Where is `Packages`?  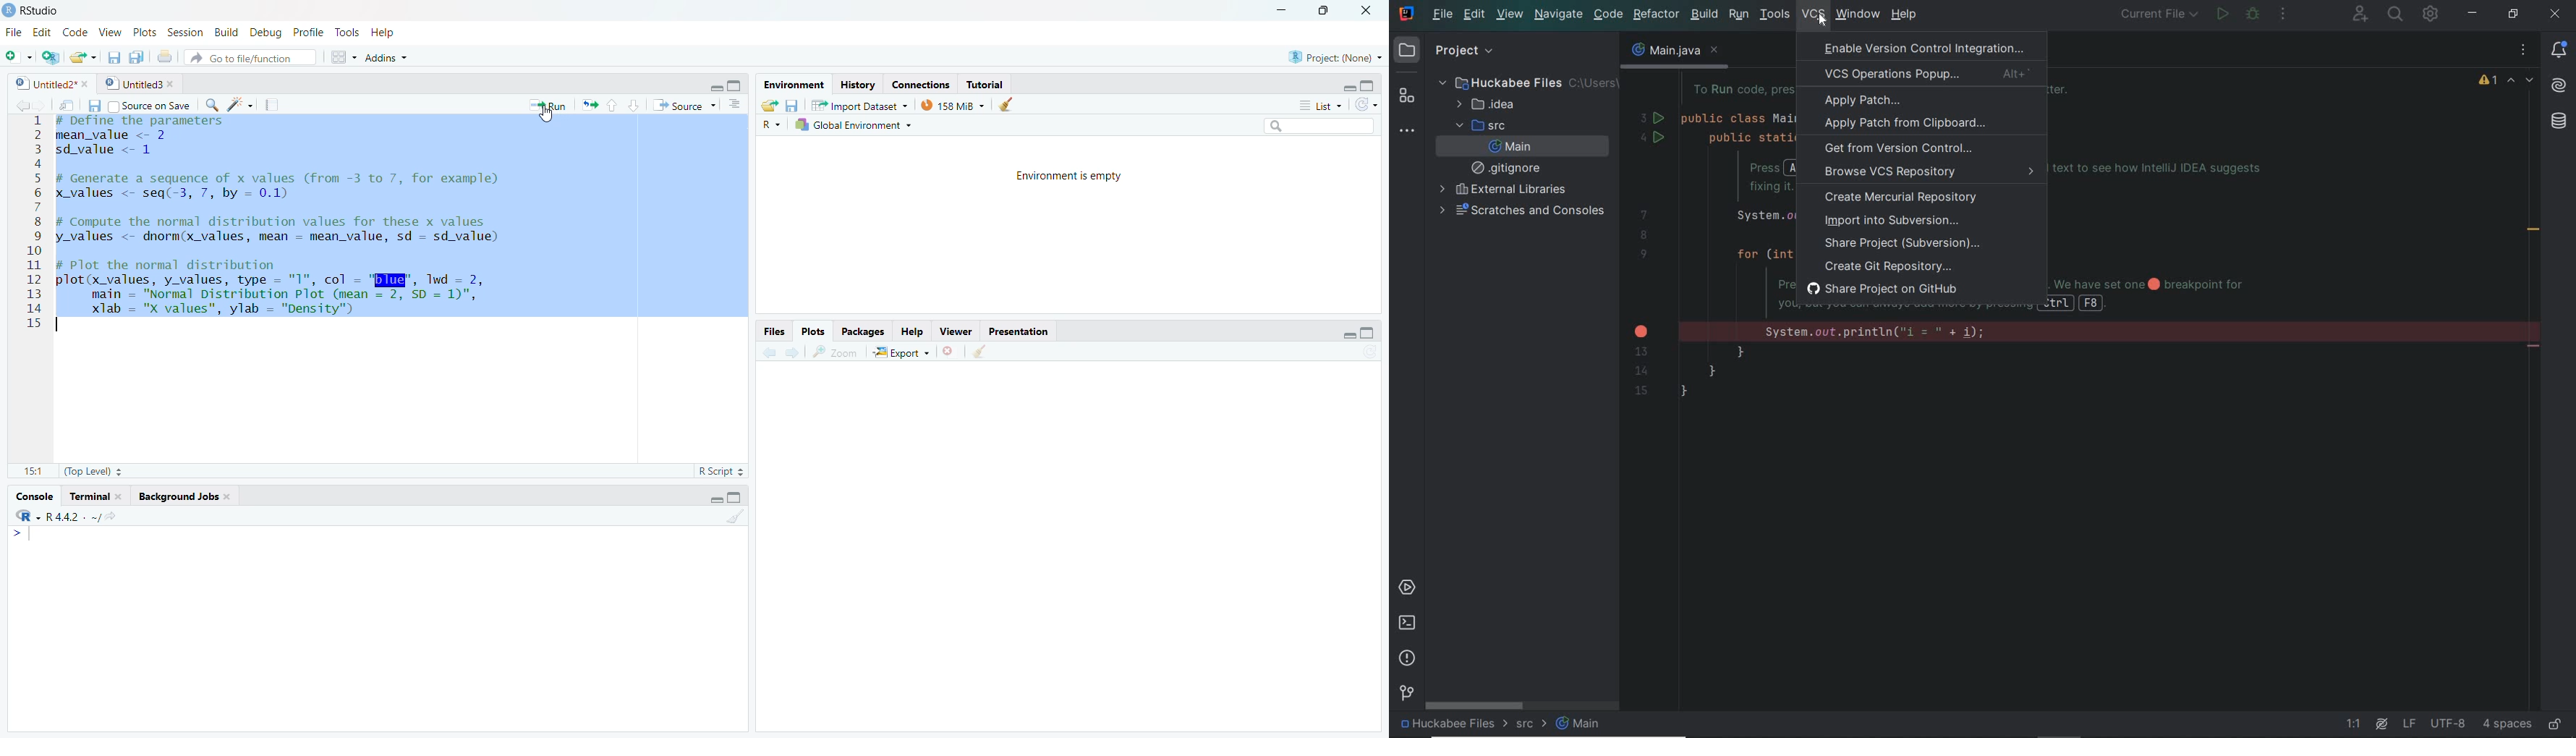 Packages is located at coordinates (861, 331).